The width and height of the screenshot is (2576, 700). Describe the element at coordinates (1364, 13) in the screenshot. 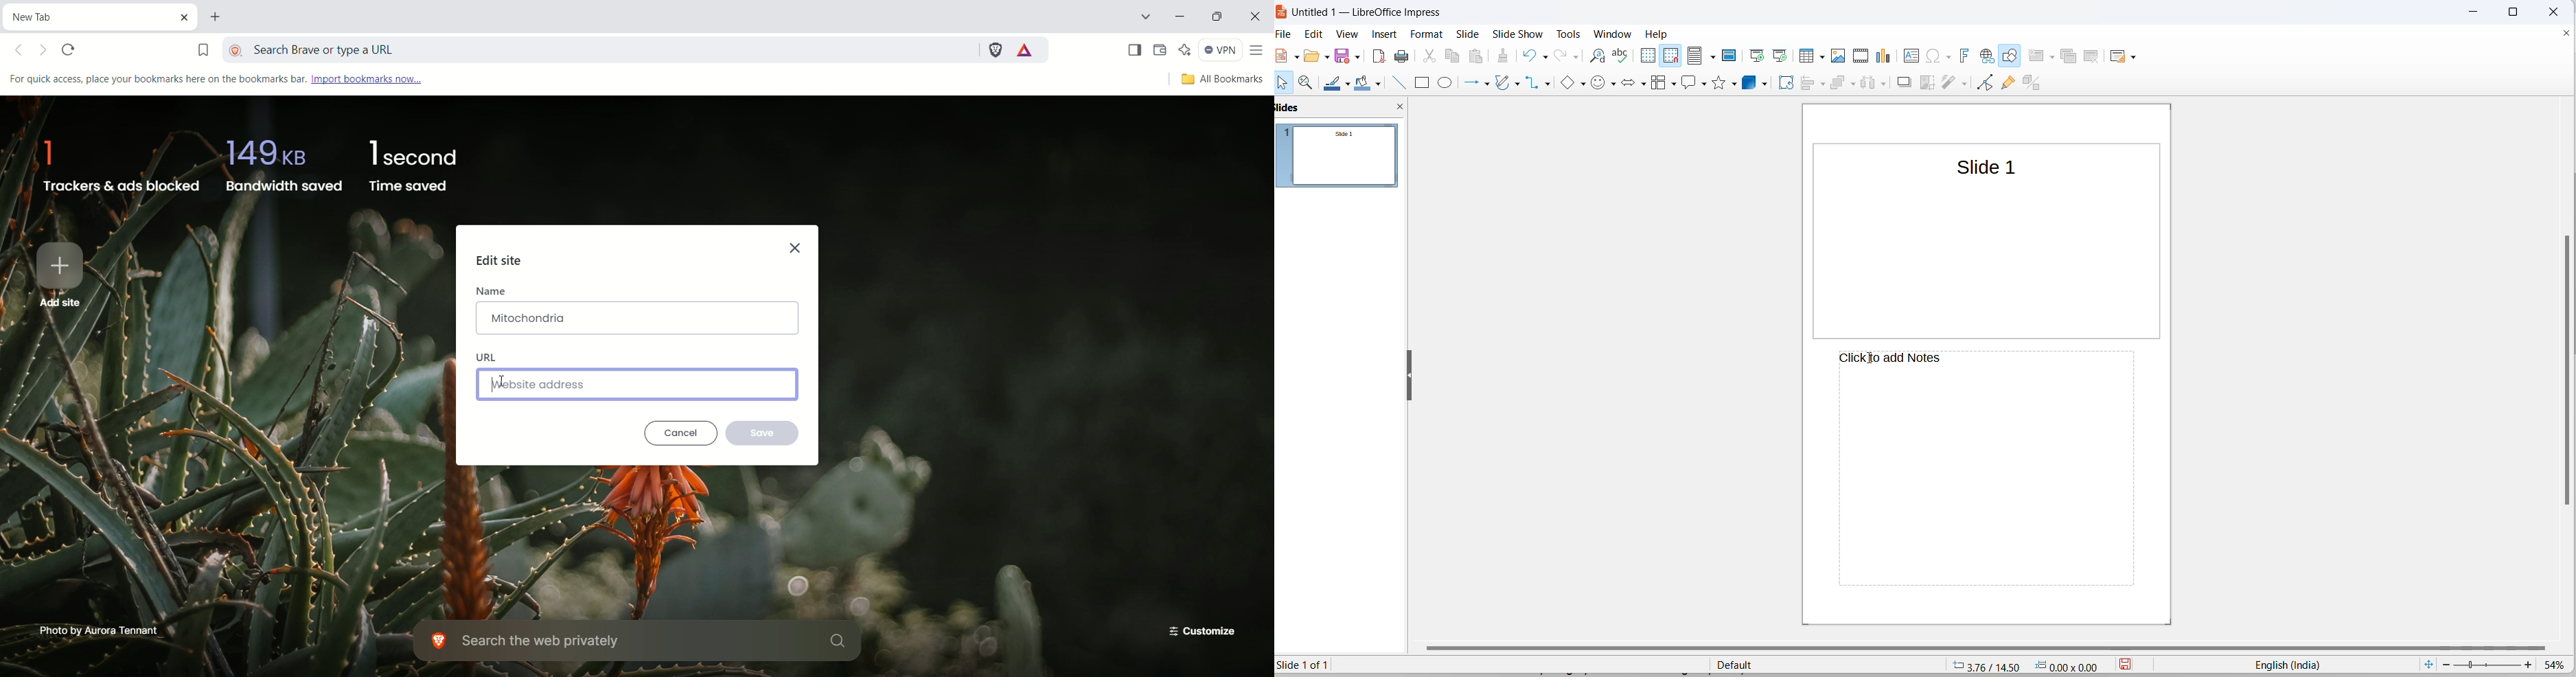

I see `file title` at that location.